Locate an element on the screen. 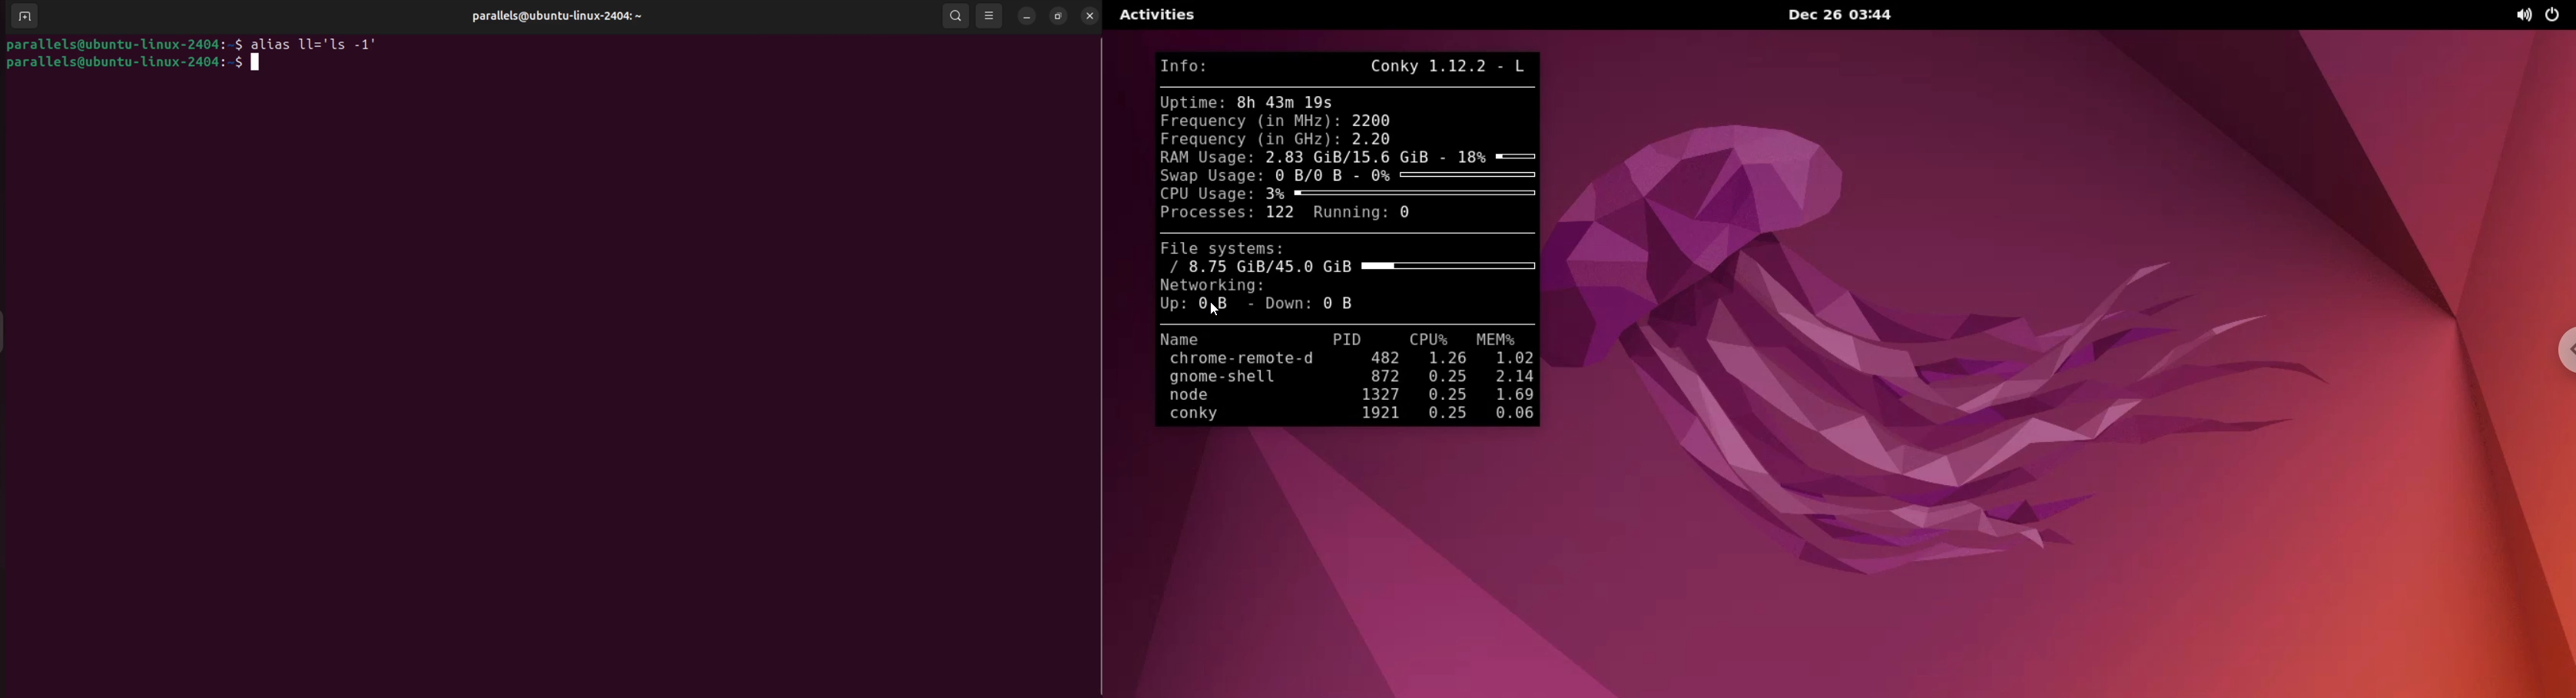  alias 11="ls -1" is located at coordinates (321, 45).